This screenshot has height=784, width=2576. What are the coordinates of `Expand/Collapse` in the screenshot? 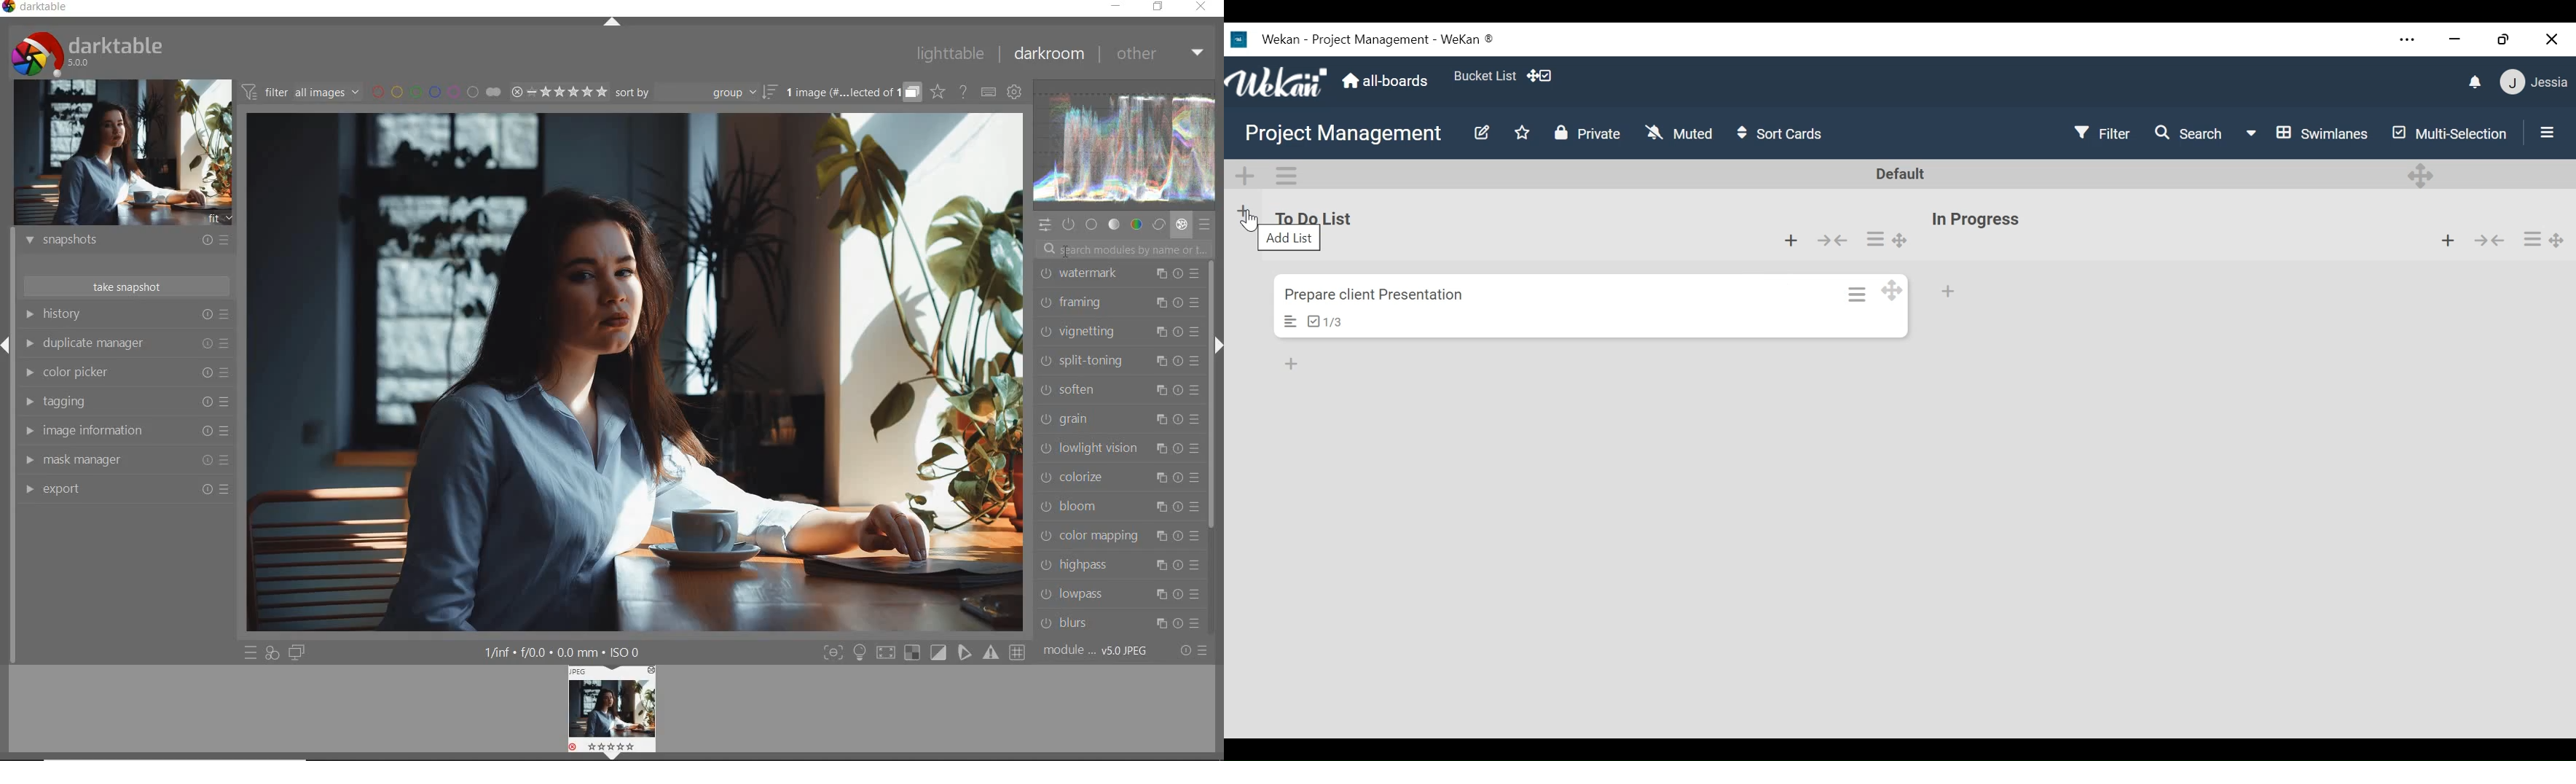 It's located at (1217, 346).